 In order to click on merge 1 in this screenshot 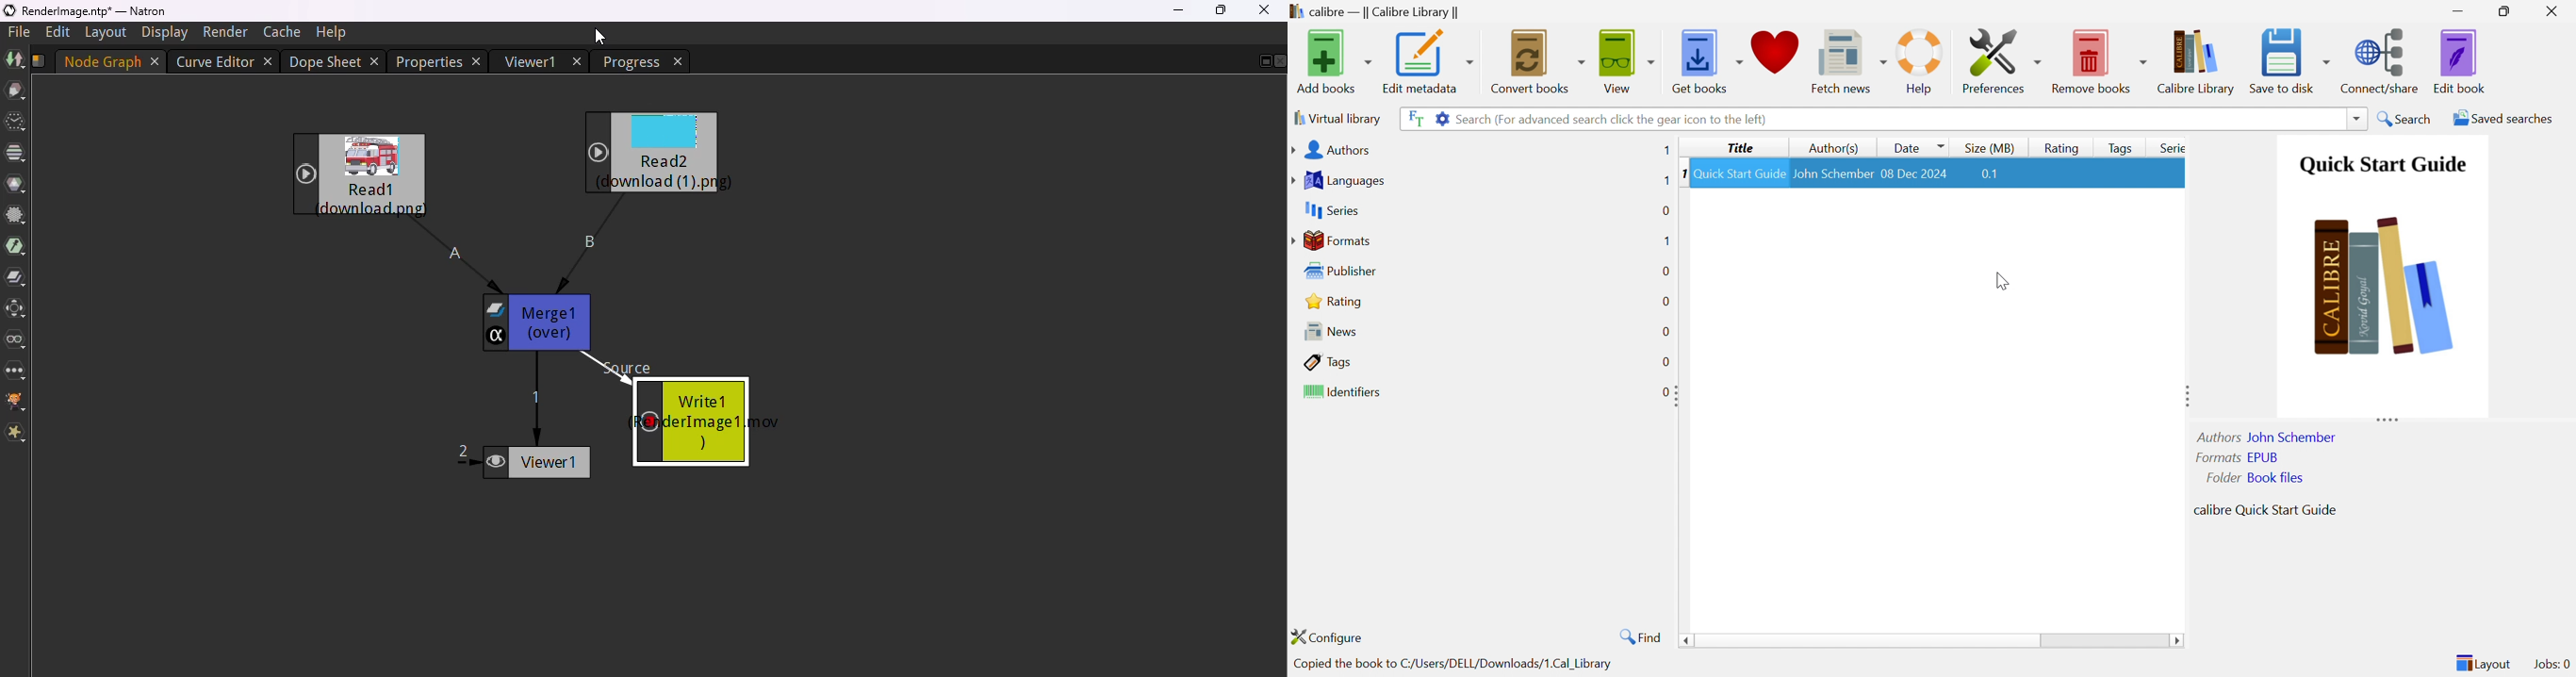, I will do `click(540, 323)`.